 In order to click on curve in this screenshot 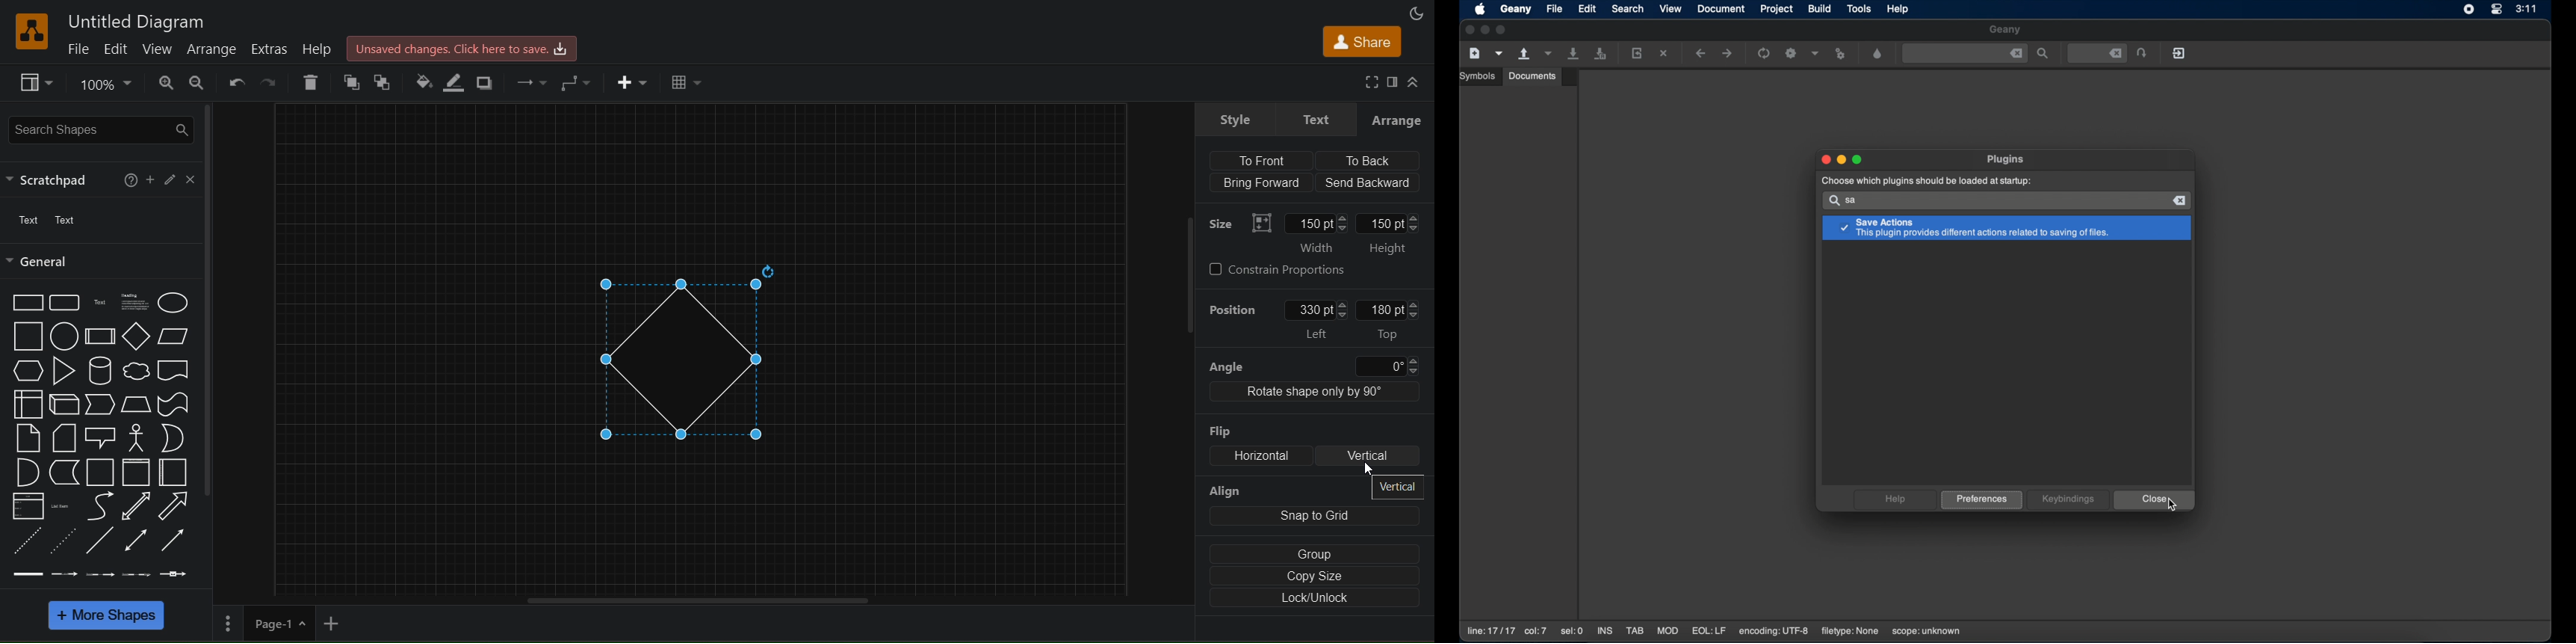, I will do `click(97, 505)`.